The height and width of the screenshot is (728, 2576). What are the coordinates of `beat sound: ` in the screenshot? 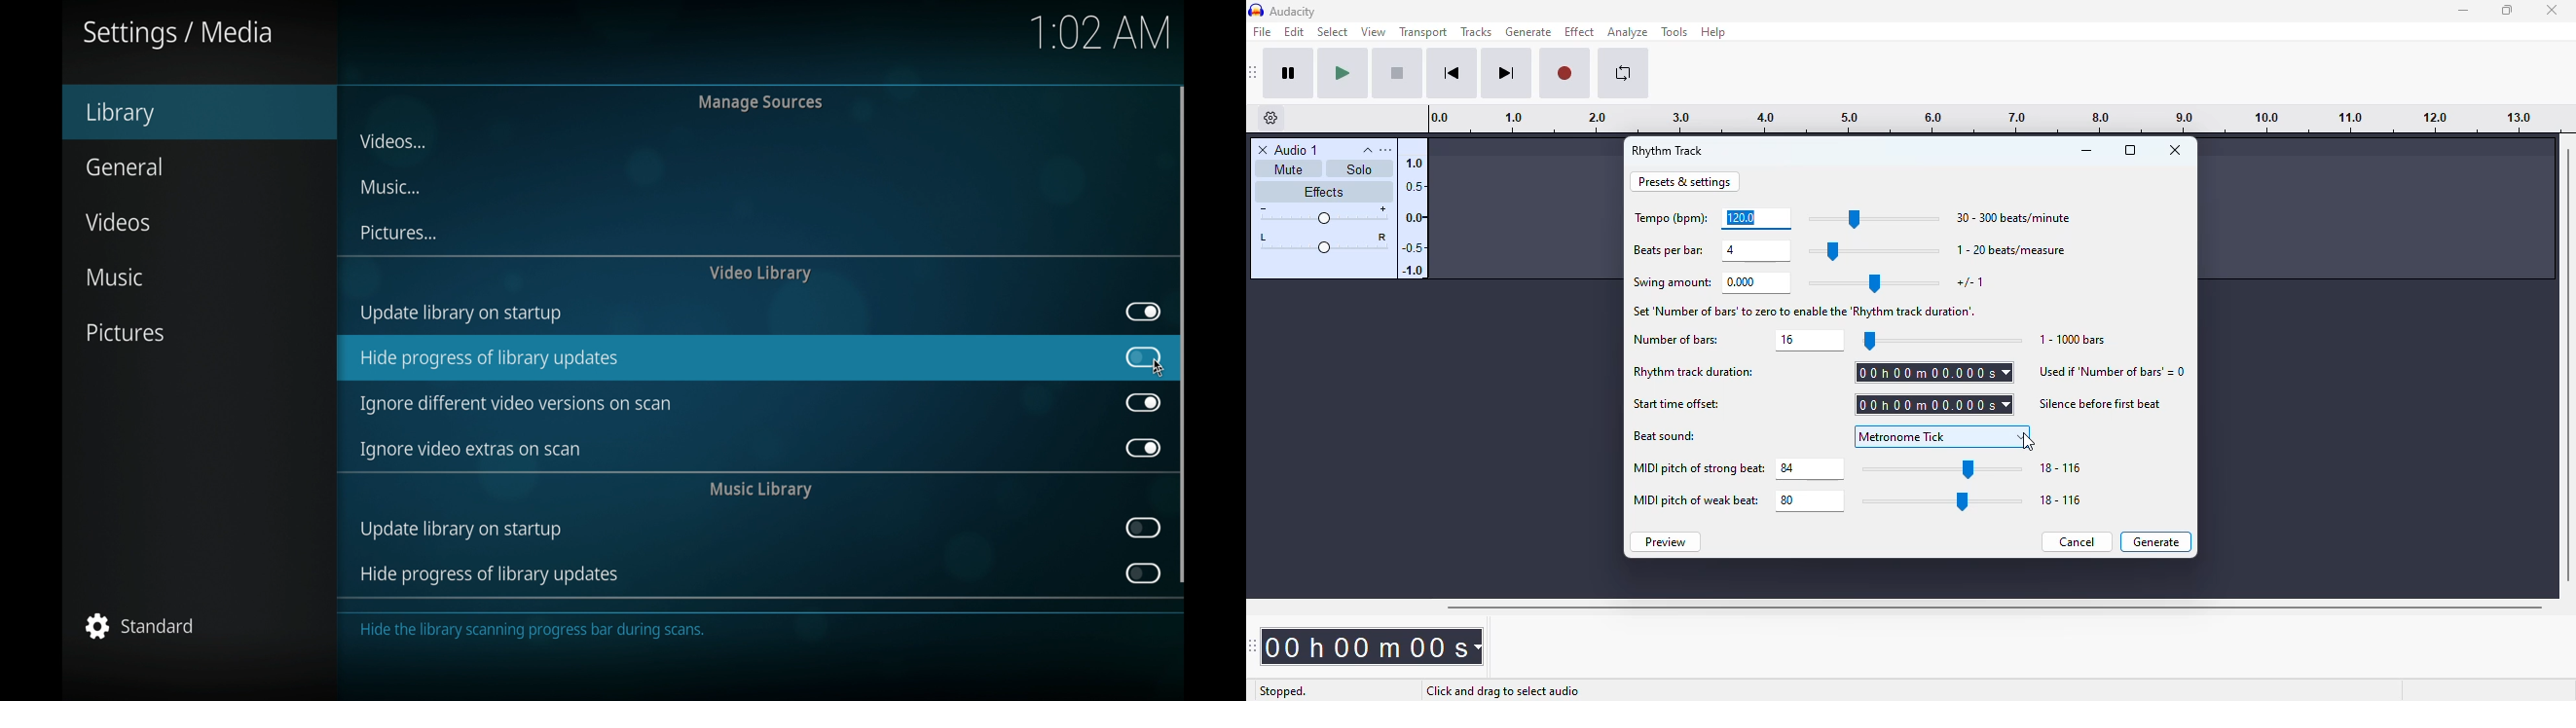 It's located at (1665, 436).